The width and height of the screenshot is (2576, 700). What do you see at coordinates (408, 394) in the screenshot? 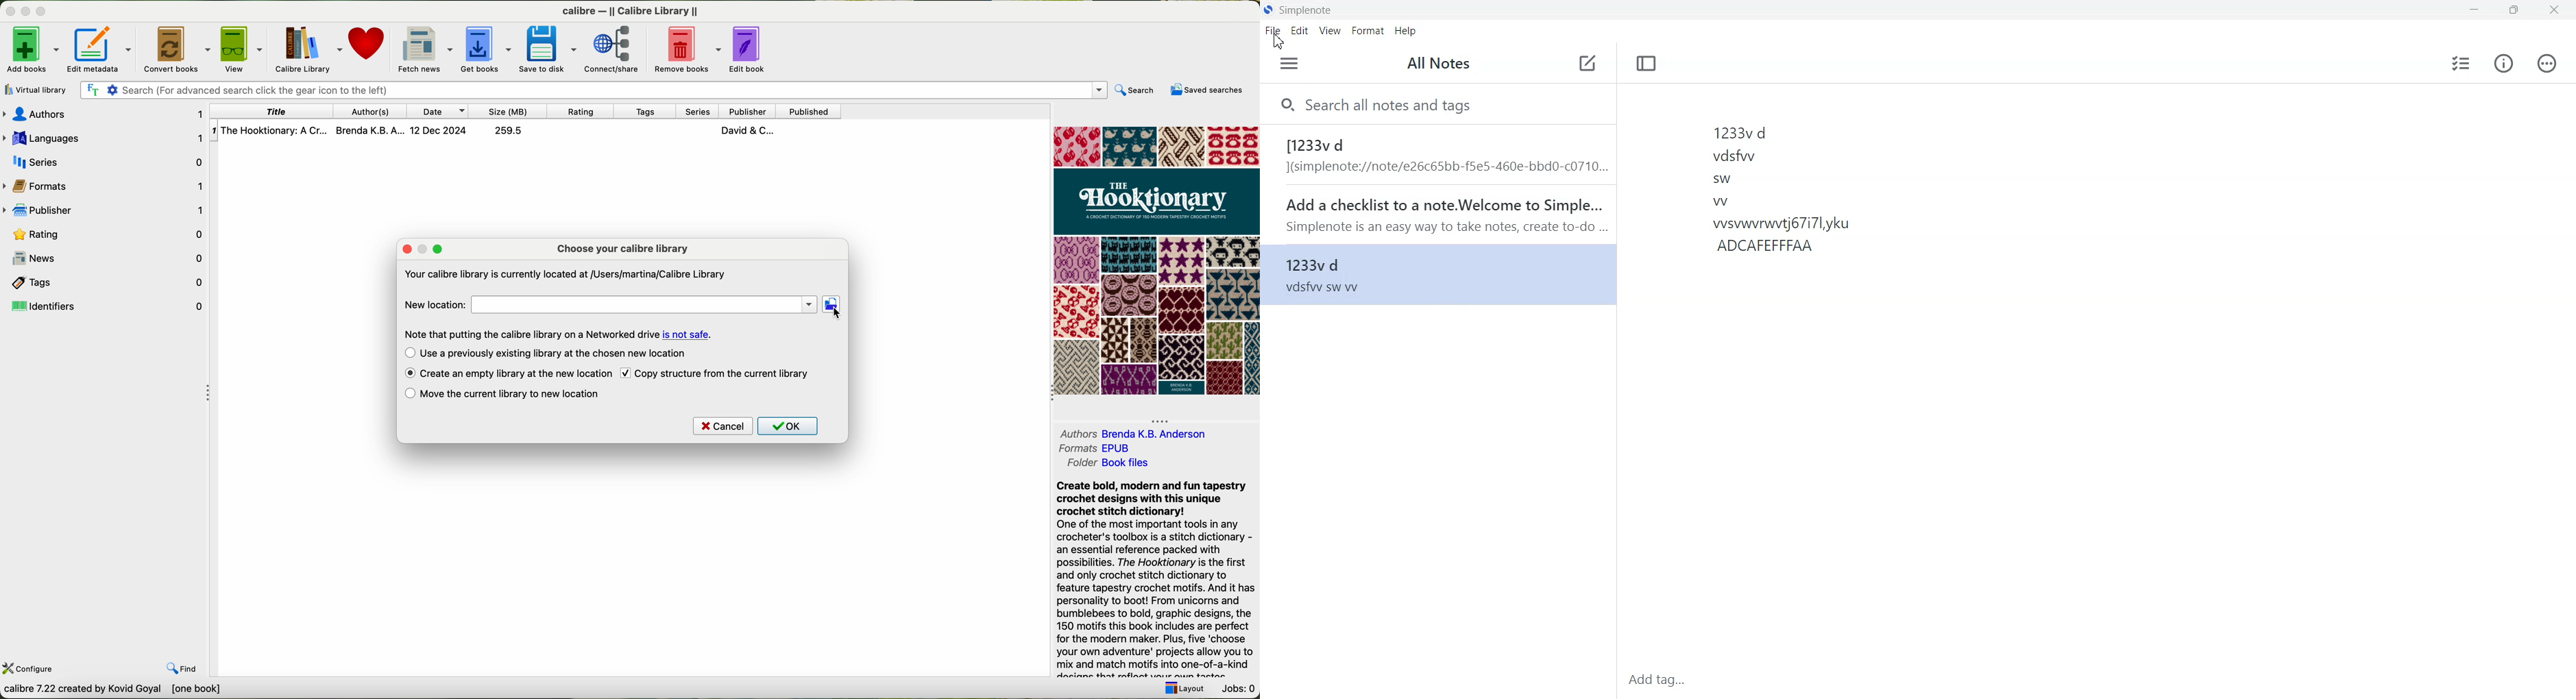
I see `checkbox` at bounding box center [408, 394].